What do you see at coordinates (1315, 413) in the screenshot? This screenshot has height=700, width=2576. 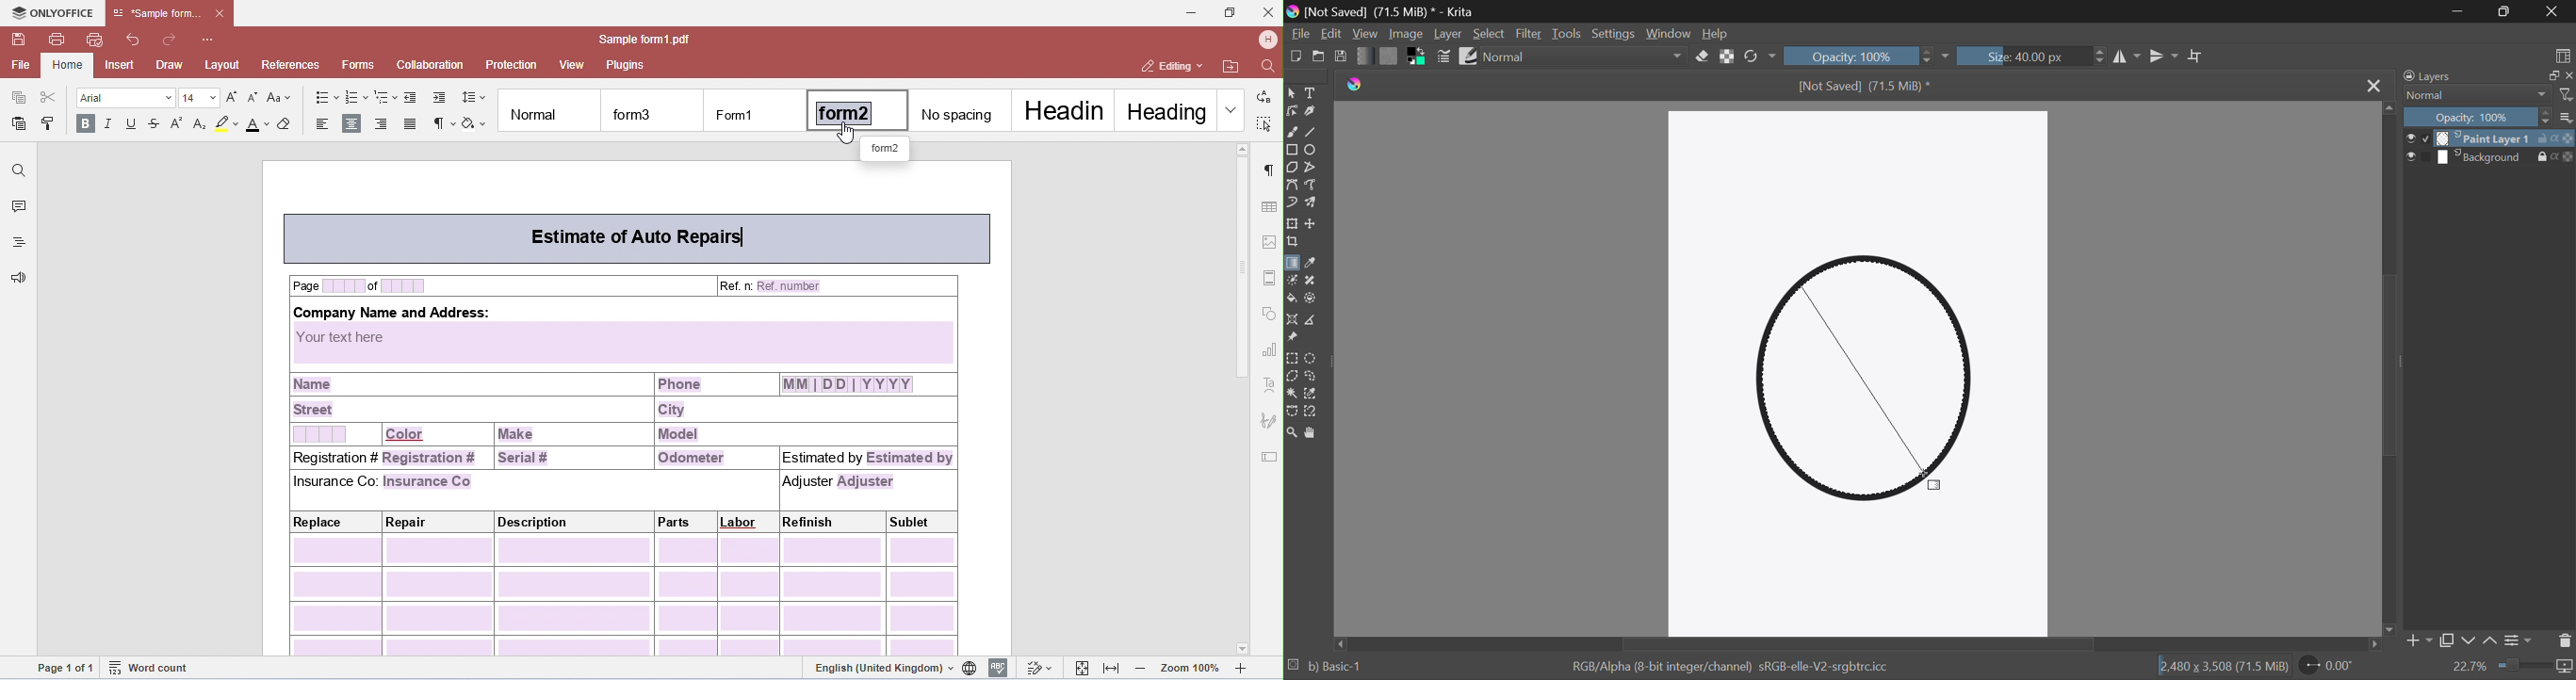 I see `Magnetic Curve Selection` at bounding box center [1315, 413].